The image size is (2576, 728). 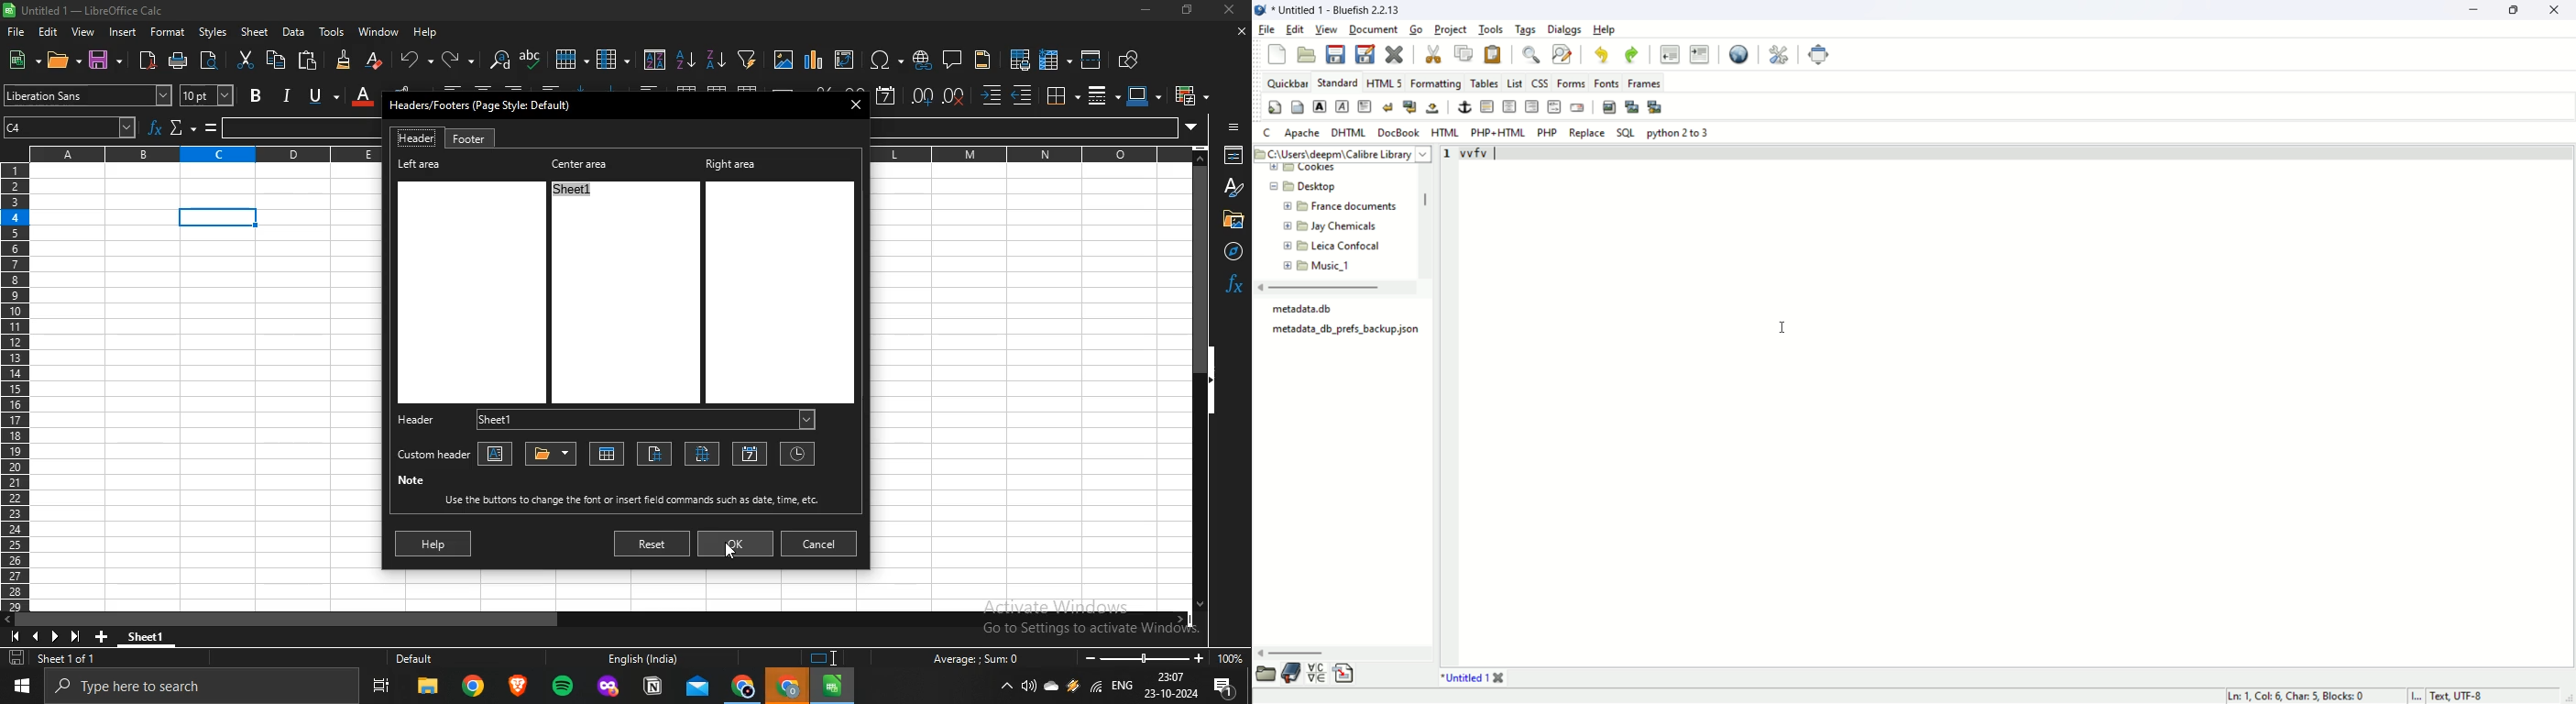 I want to click on header, so click(x=425, y=418).